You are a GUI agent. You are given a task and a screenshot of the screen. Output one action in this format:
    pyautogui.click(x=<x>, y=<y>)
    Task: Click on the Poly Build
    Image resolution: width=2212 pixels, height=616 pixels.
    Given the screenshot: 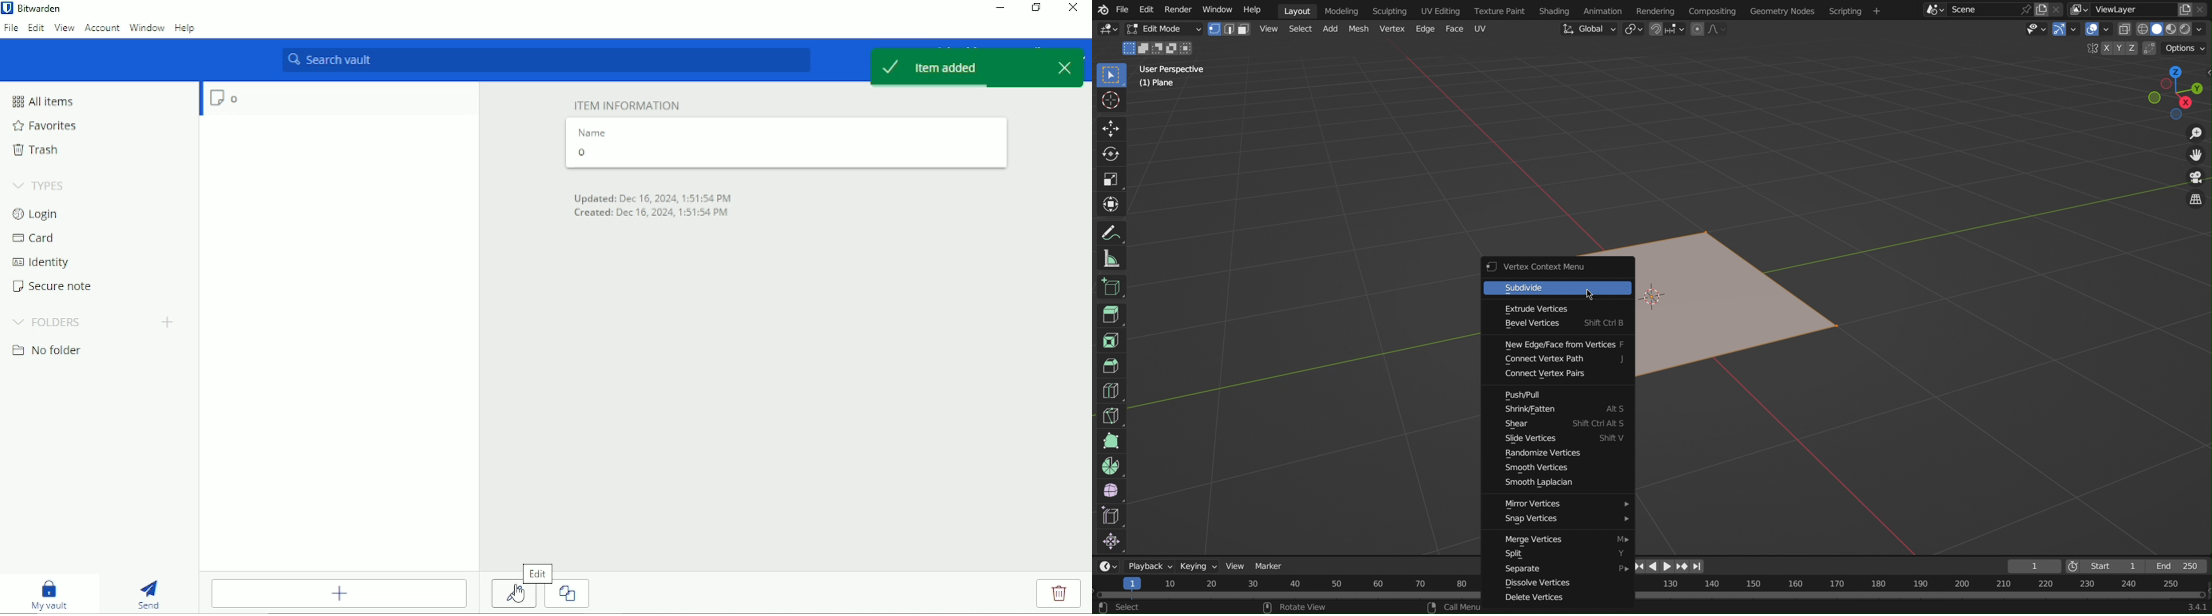 What is the action you would take?
    pyautogui.click(x=1110, y=441)
    